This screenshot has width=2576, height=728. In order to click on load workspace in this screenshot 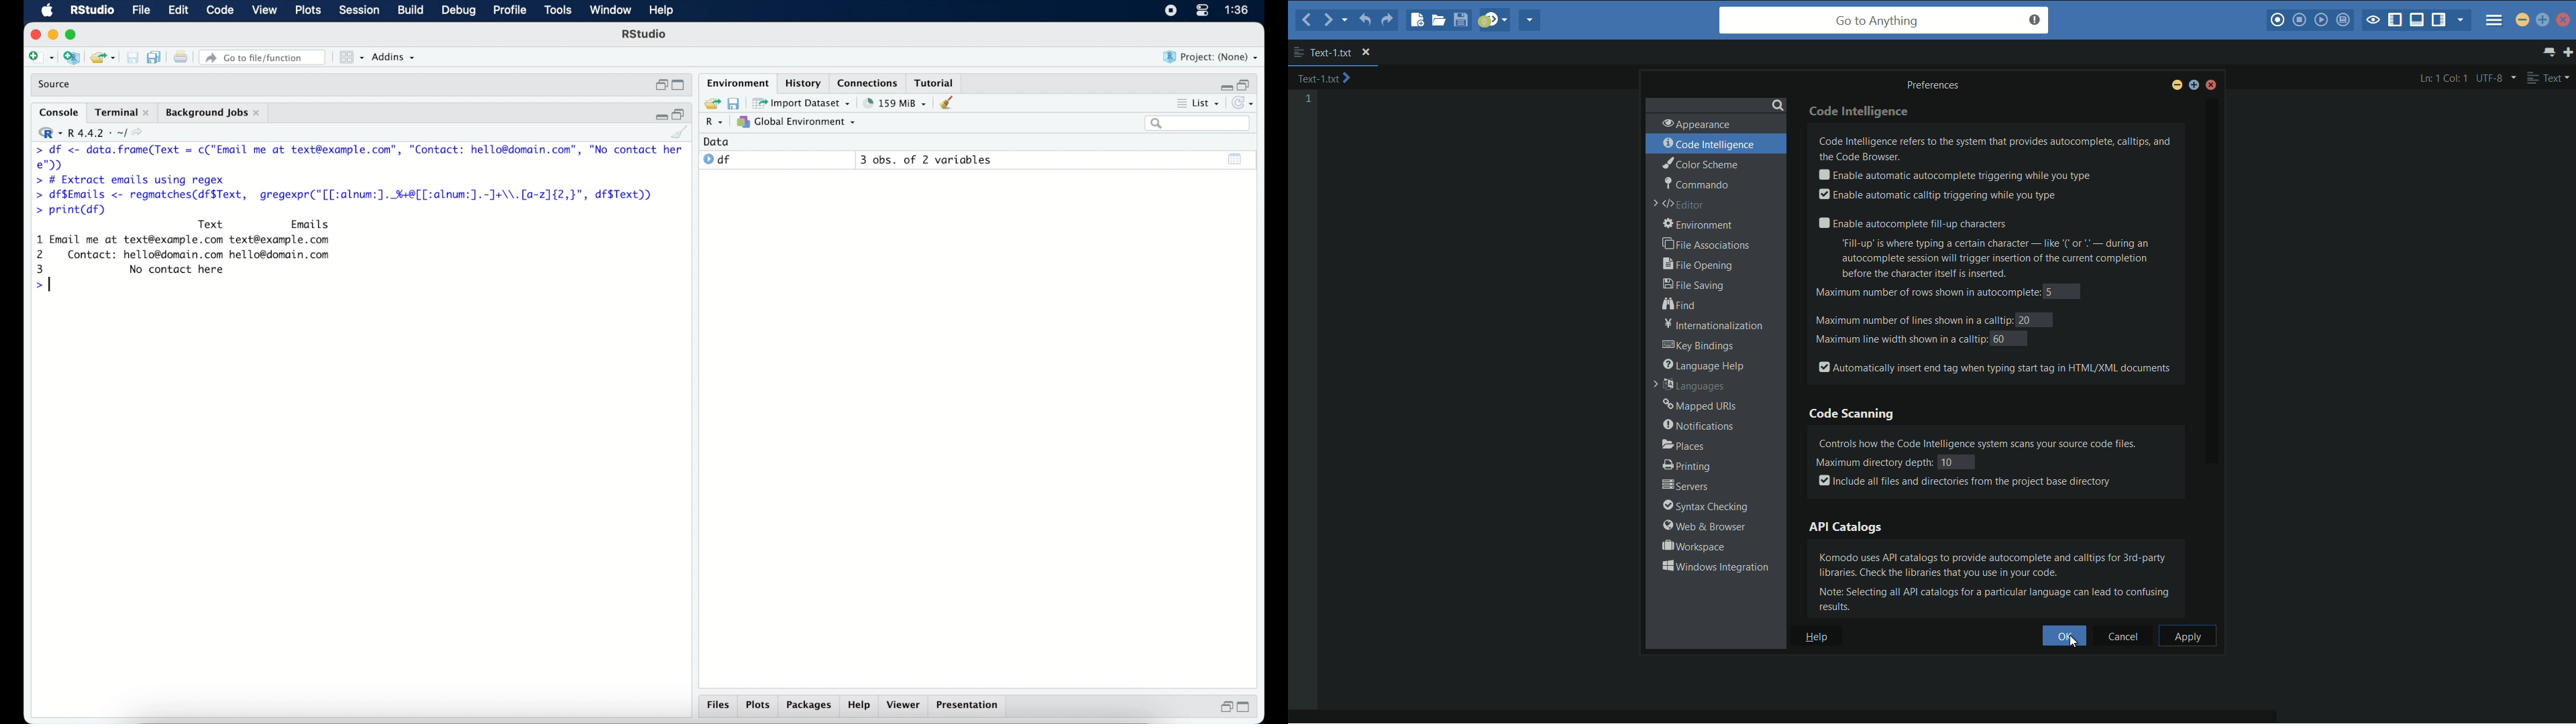, I will do `click(712, 102)`.